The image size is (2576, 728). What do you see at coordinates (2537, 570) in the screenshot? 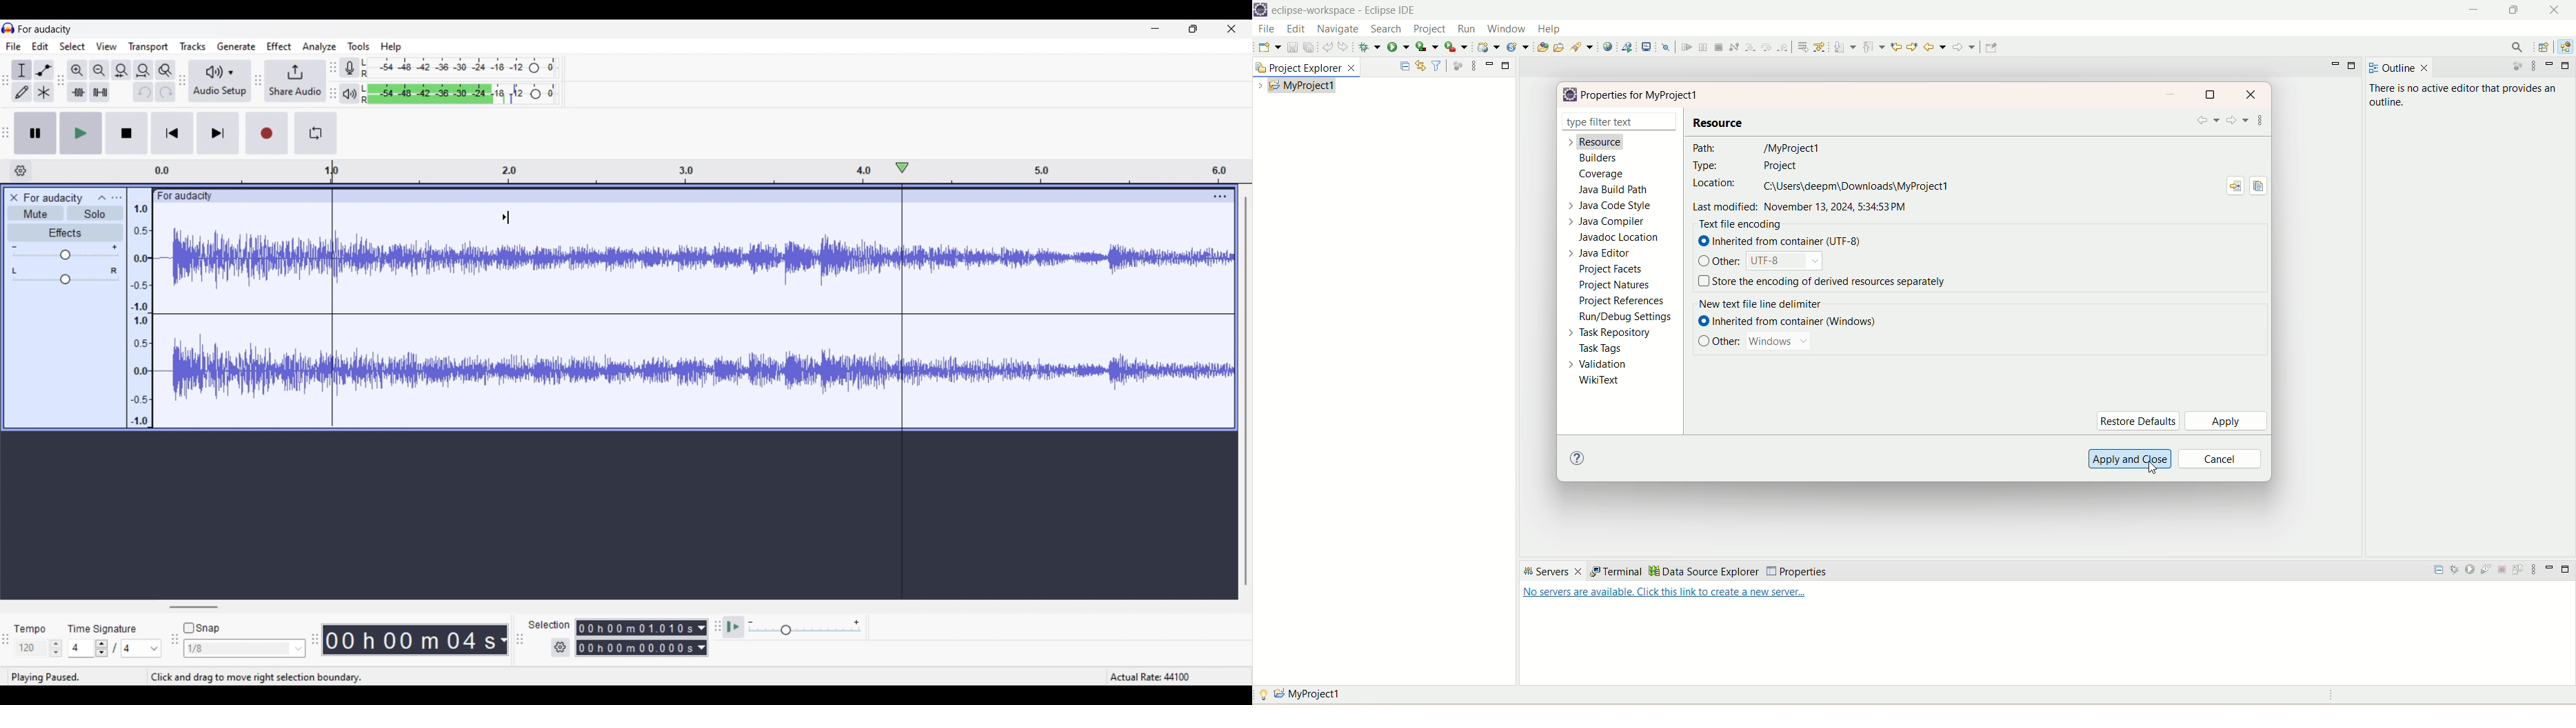
I see `view menu` at bounding box center [2537, 570].